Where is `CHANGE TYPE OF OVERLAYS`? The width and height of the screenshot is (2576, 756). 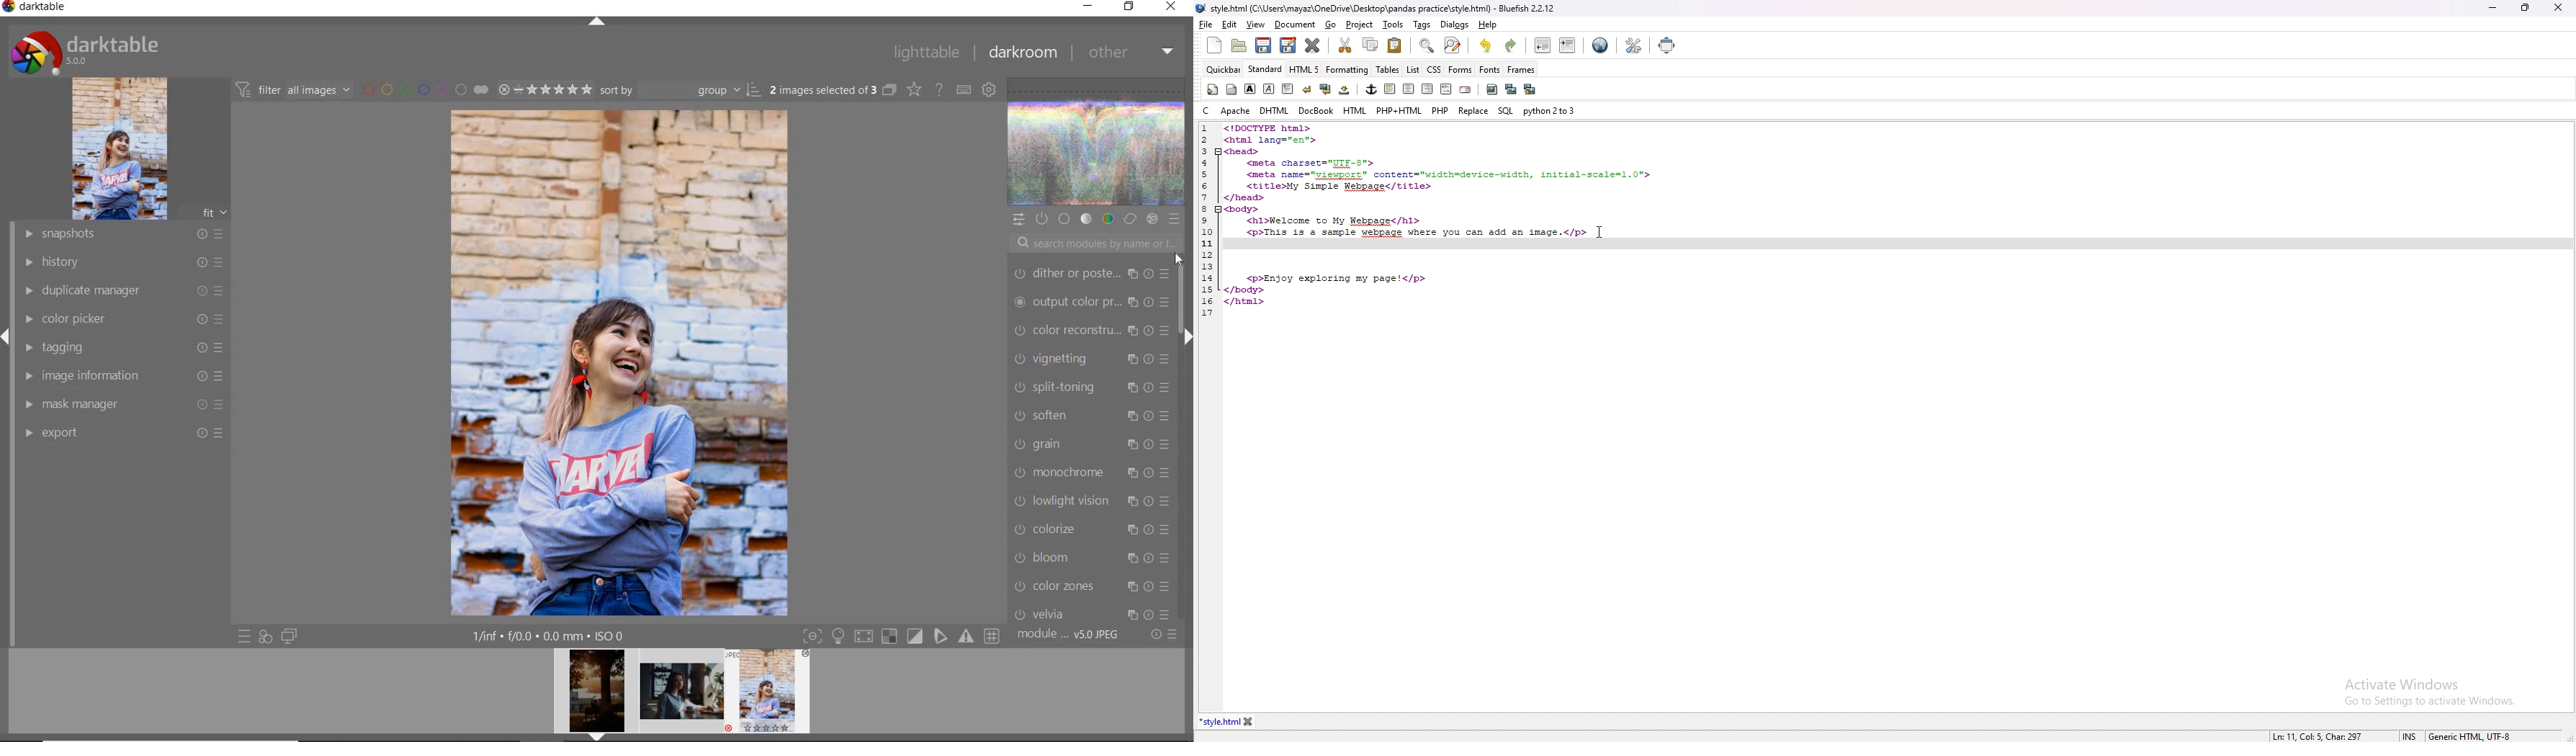 CHANGE TYPE OF OVERLAYS is located at coordinates (914, 89).